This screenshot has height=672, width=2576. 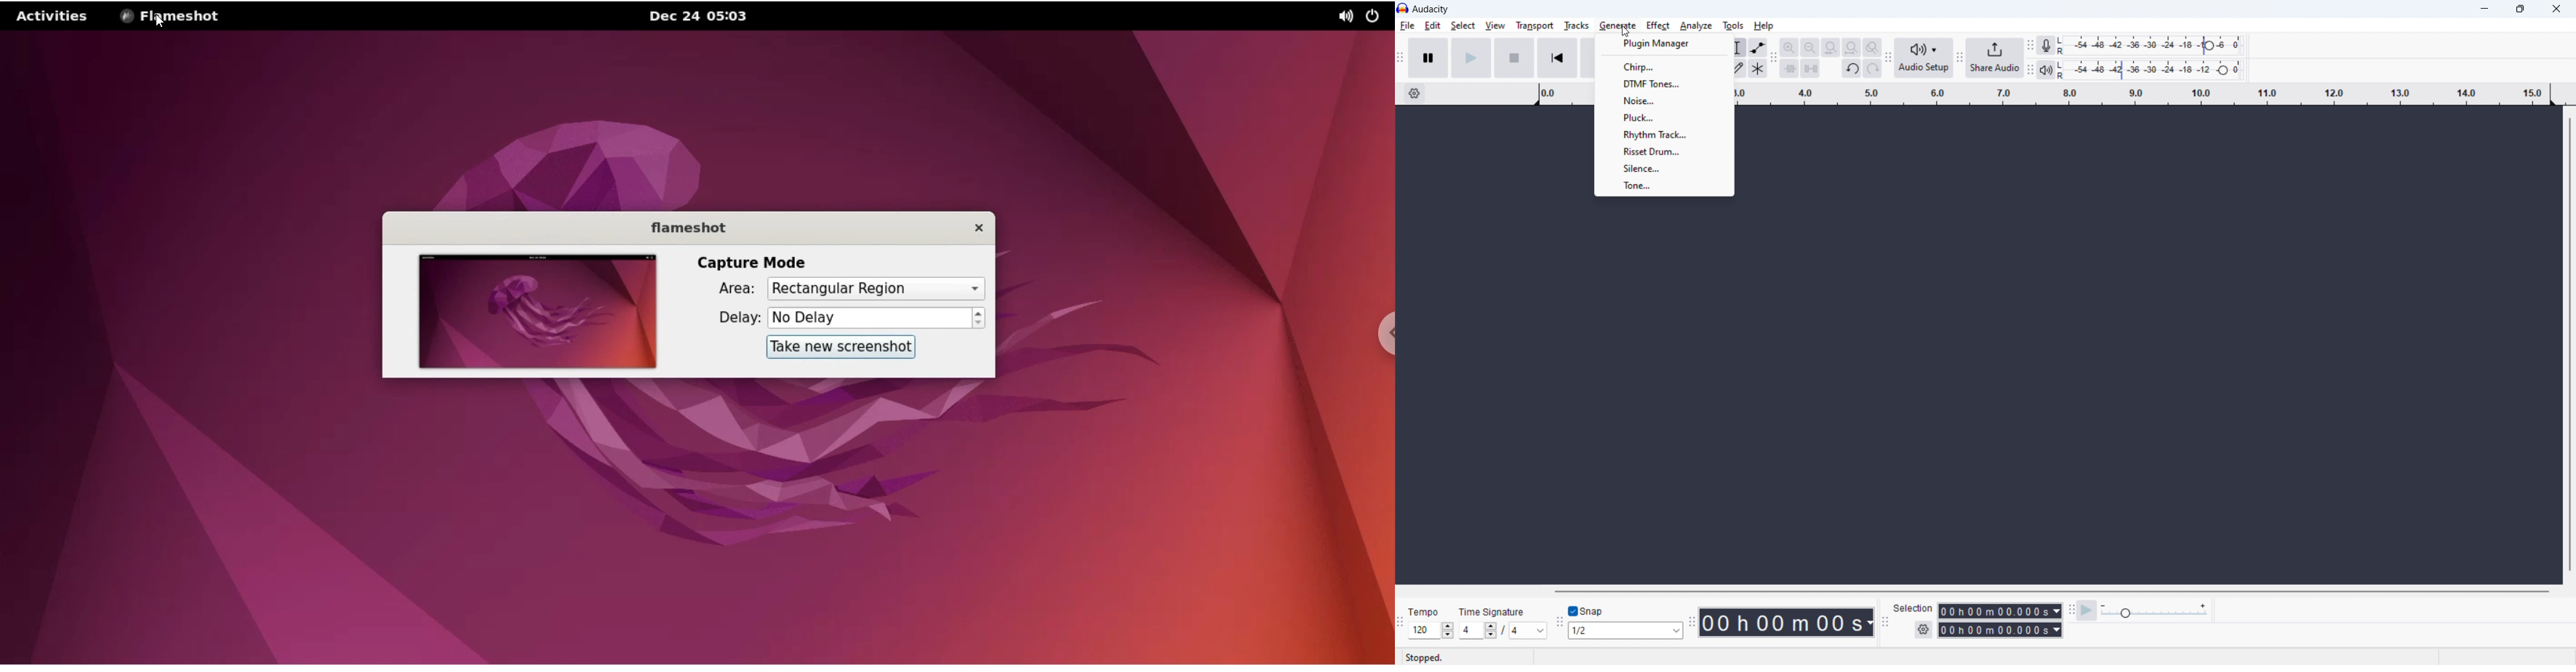 I want to click on play, so click(x=1471, y=58).